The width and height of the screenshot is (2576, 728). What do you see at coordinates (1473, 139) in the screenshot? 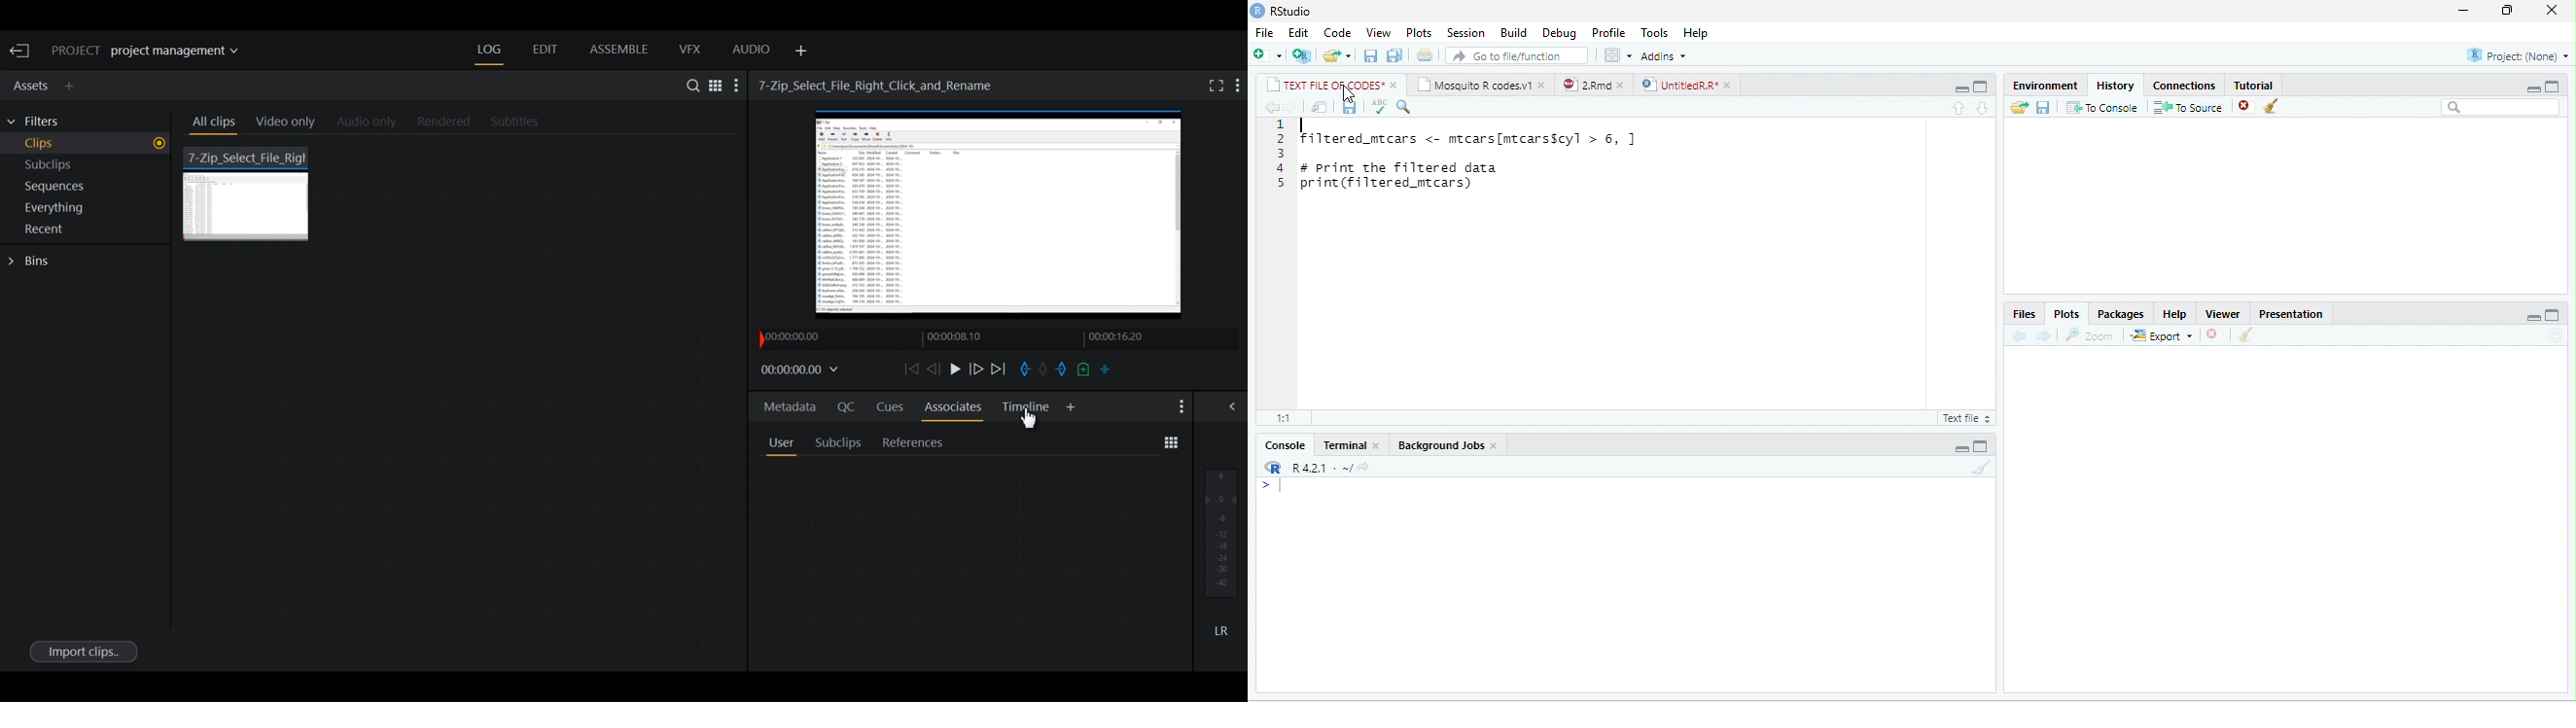
I see `filtered_mtcars <- mtcars[mtcarsScyl > 6, ]` at bounding box center [1473, 139].